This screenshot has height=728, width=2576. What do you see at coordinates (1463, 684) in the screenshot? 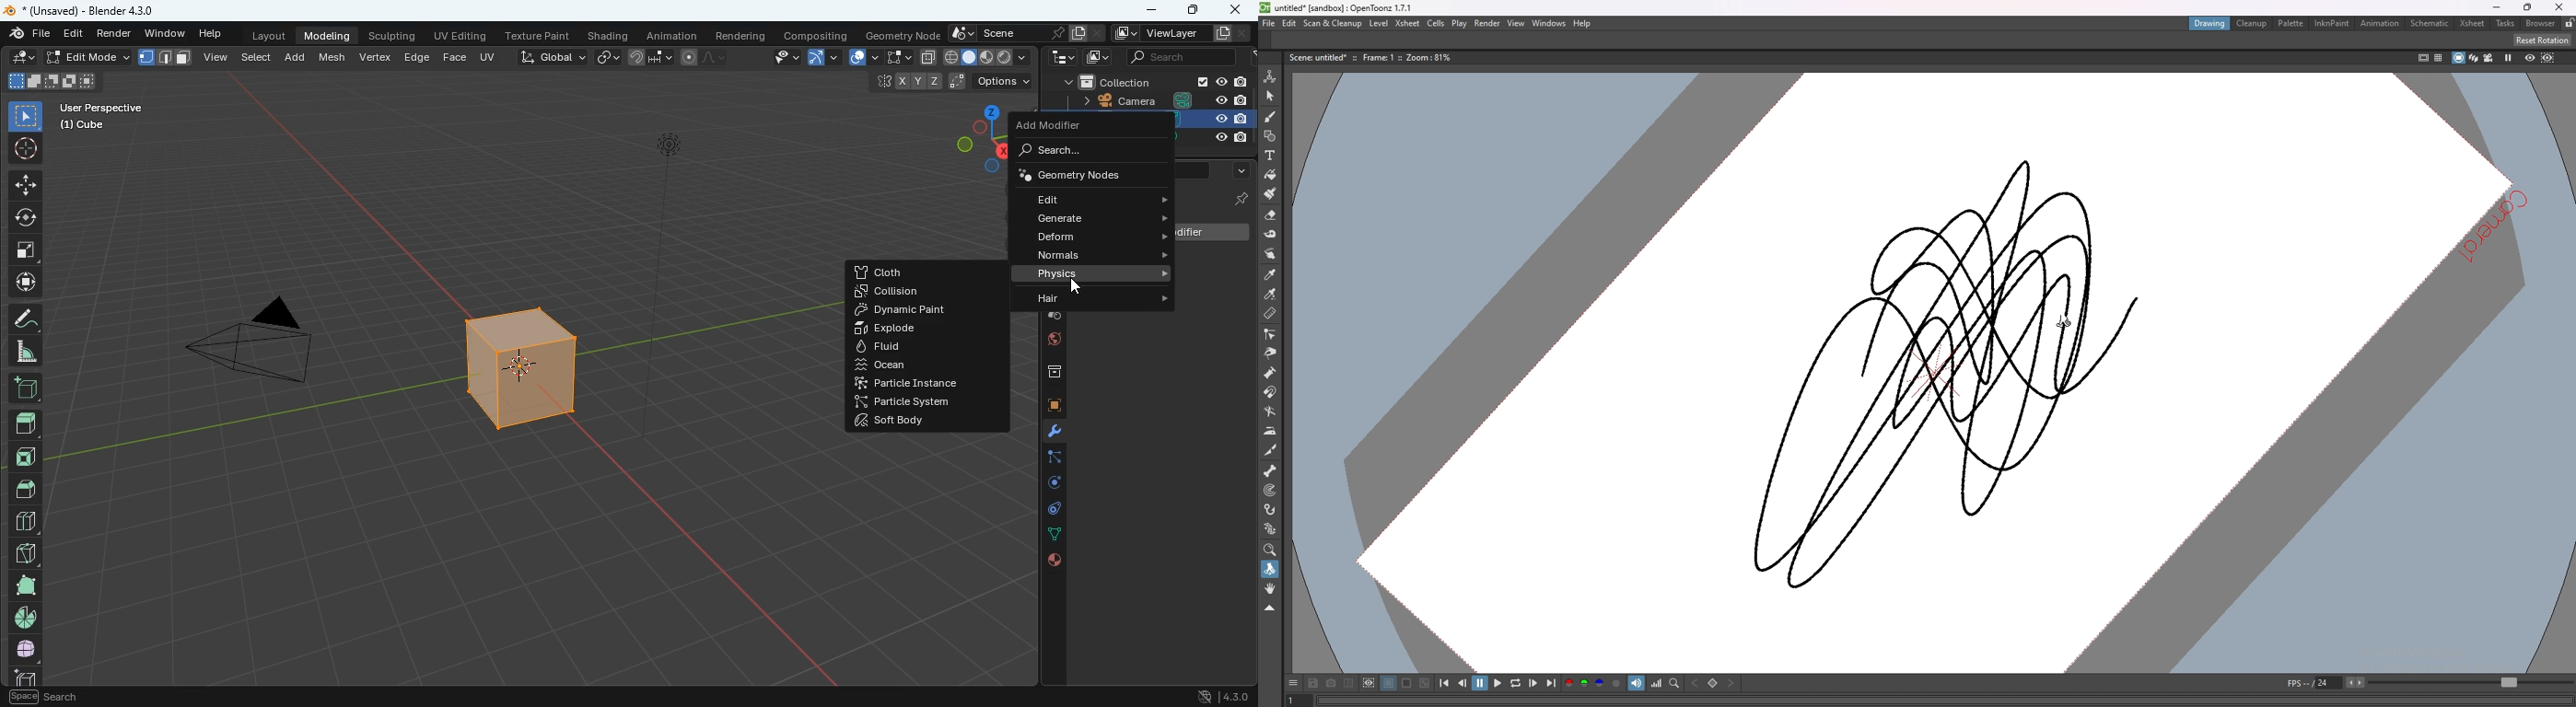
I see `previous frame` at bounding box center [1463, 684].